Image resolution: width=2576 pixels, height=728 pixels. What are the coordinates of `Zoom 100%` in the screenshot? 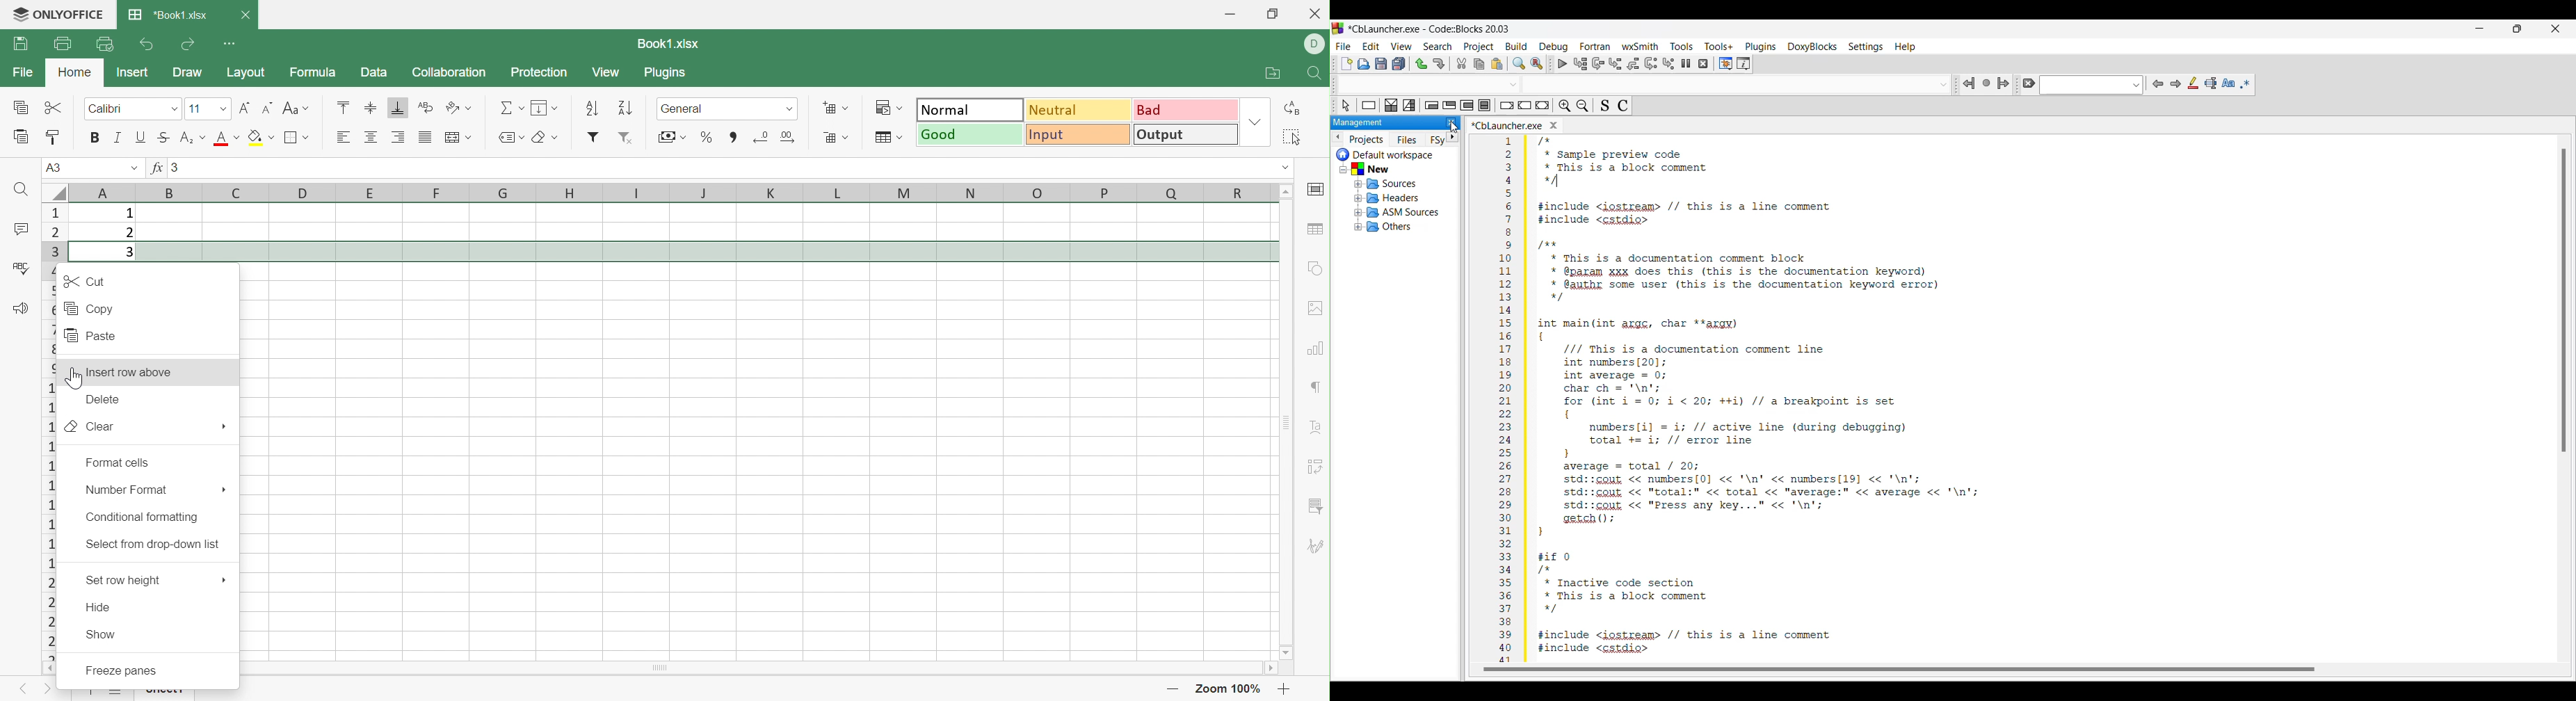 It's located at (1230, 688).